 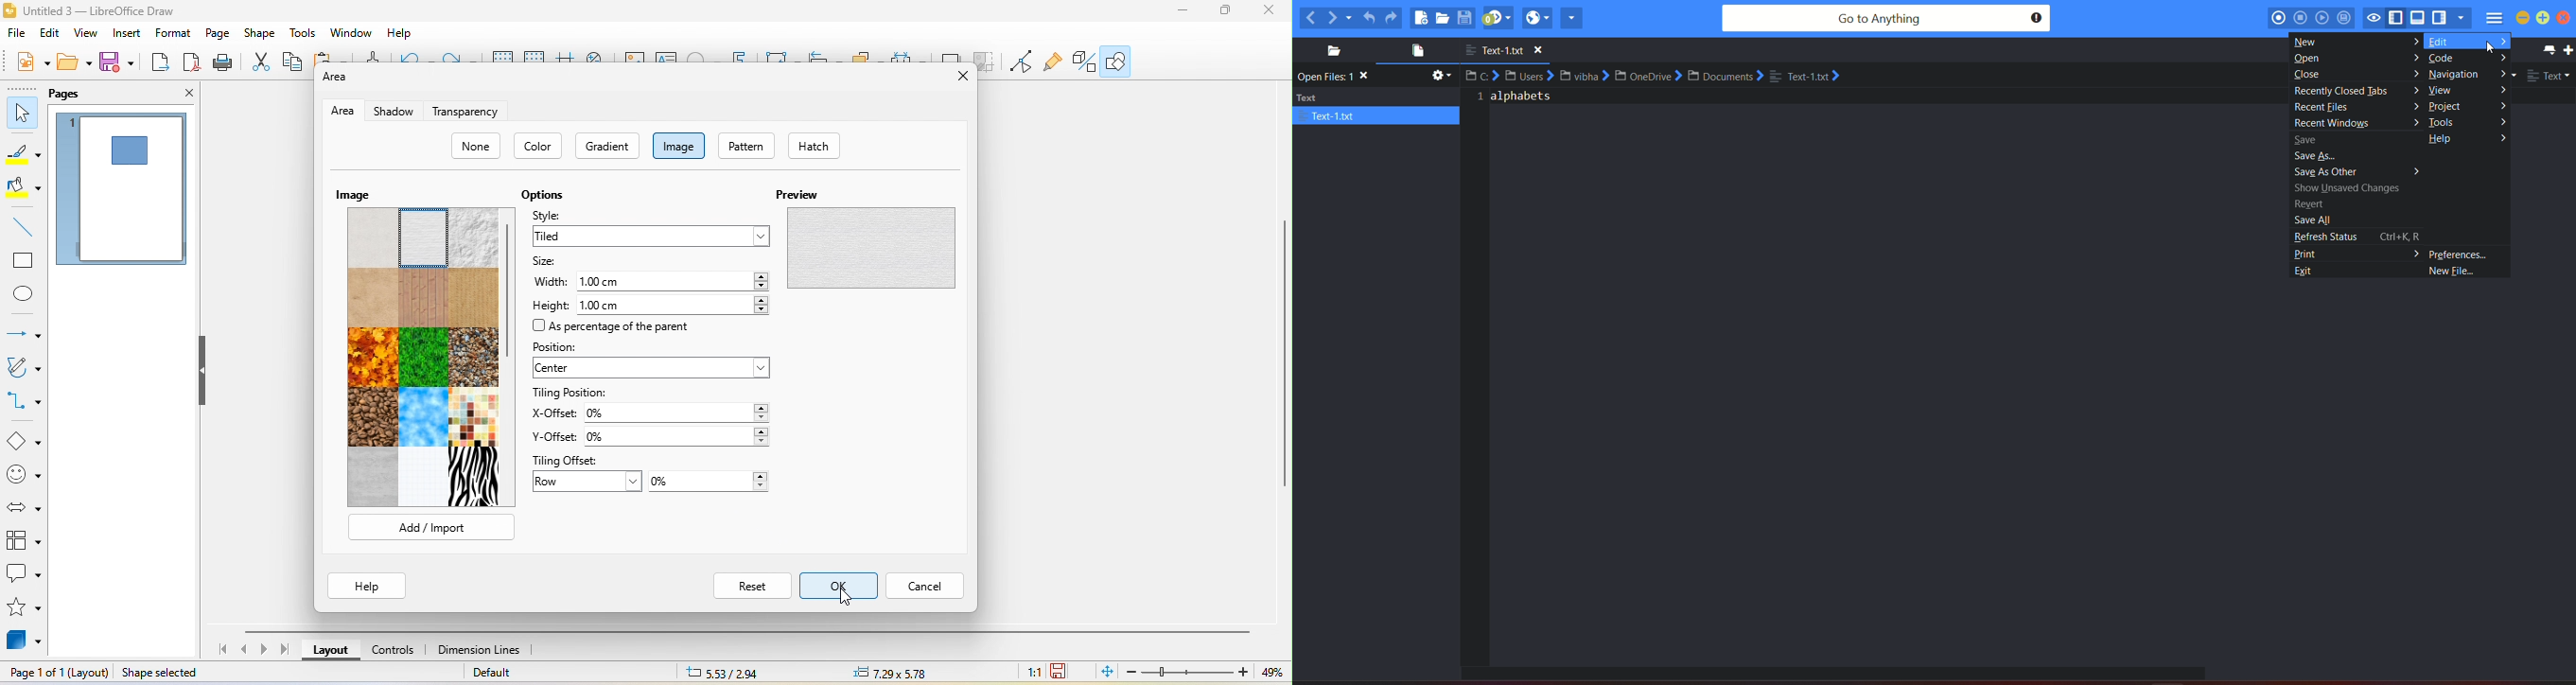 I want to click on close, so click(x=1273, y=14).